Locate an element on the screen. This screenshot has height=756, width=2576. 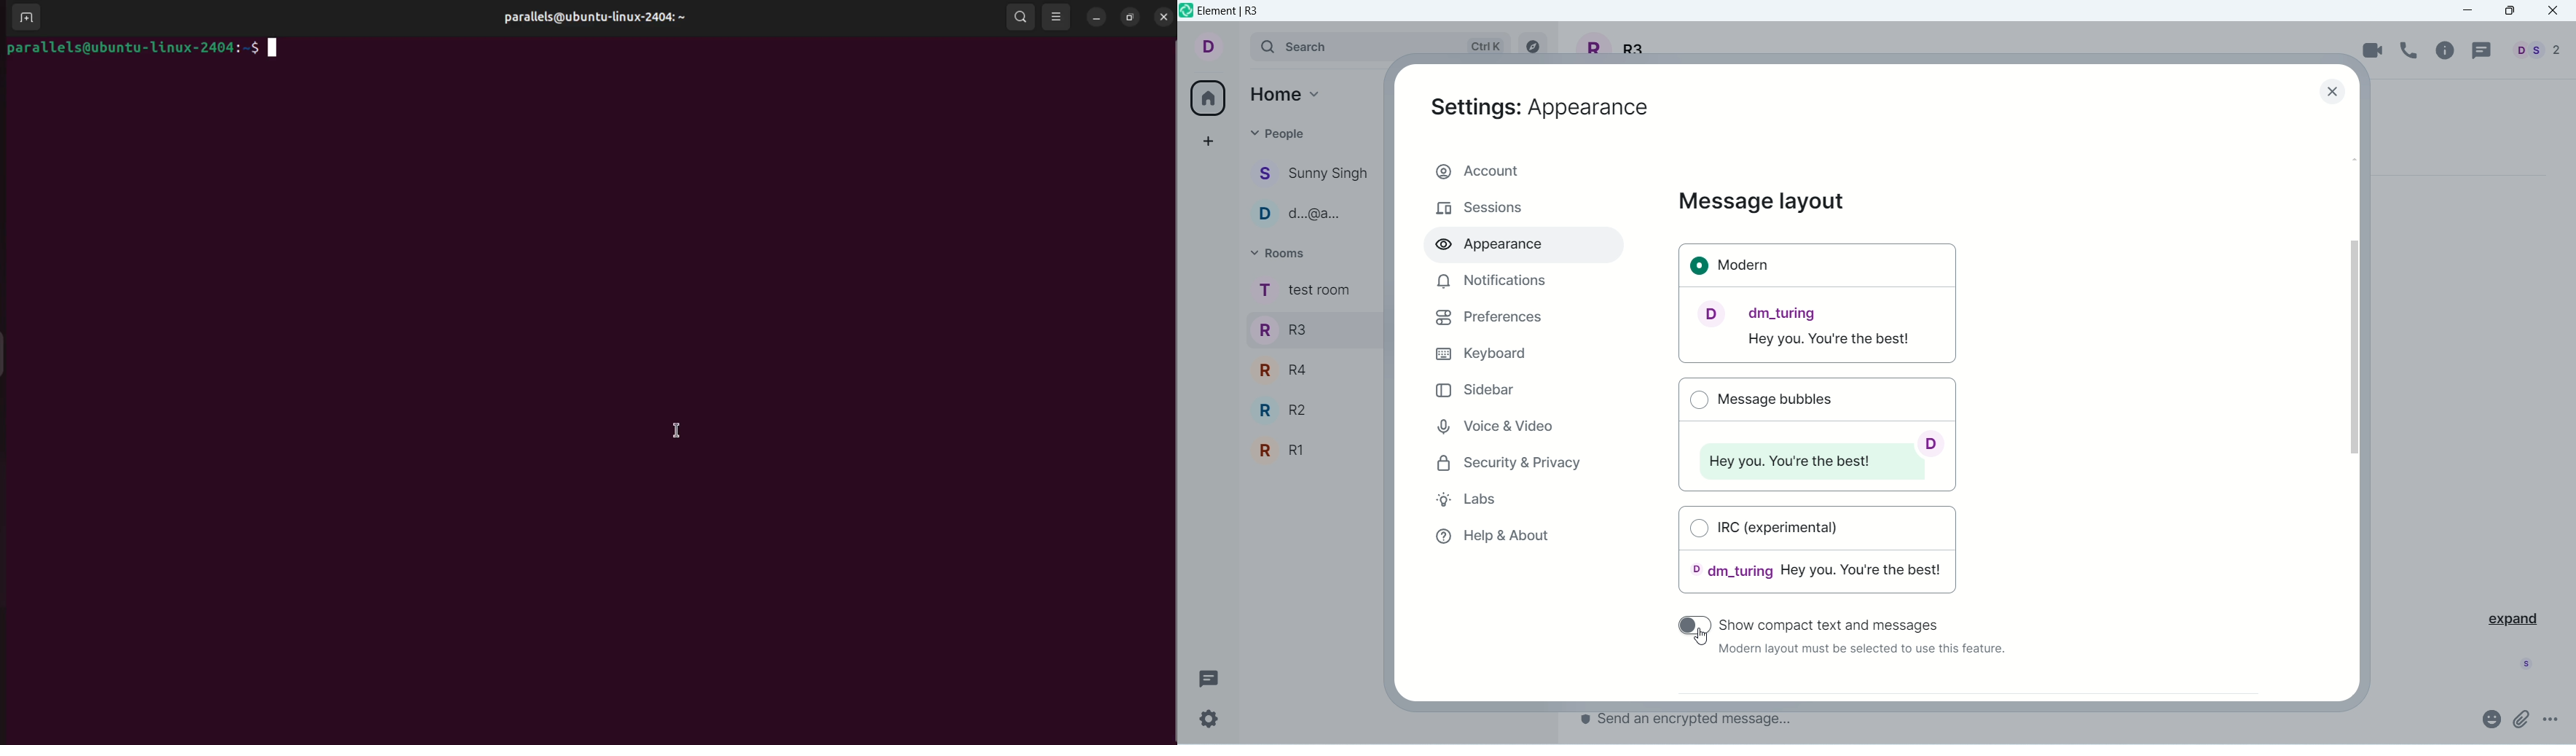
keyboard is located at coordinates (1480, 352).